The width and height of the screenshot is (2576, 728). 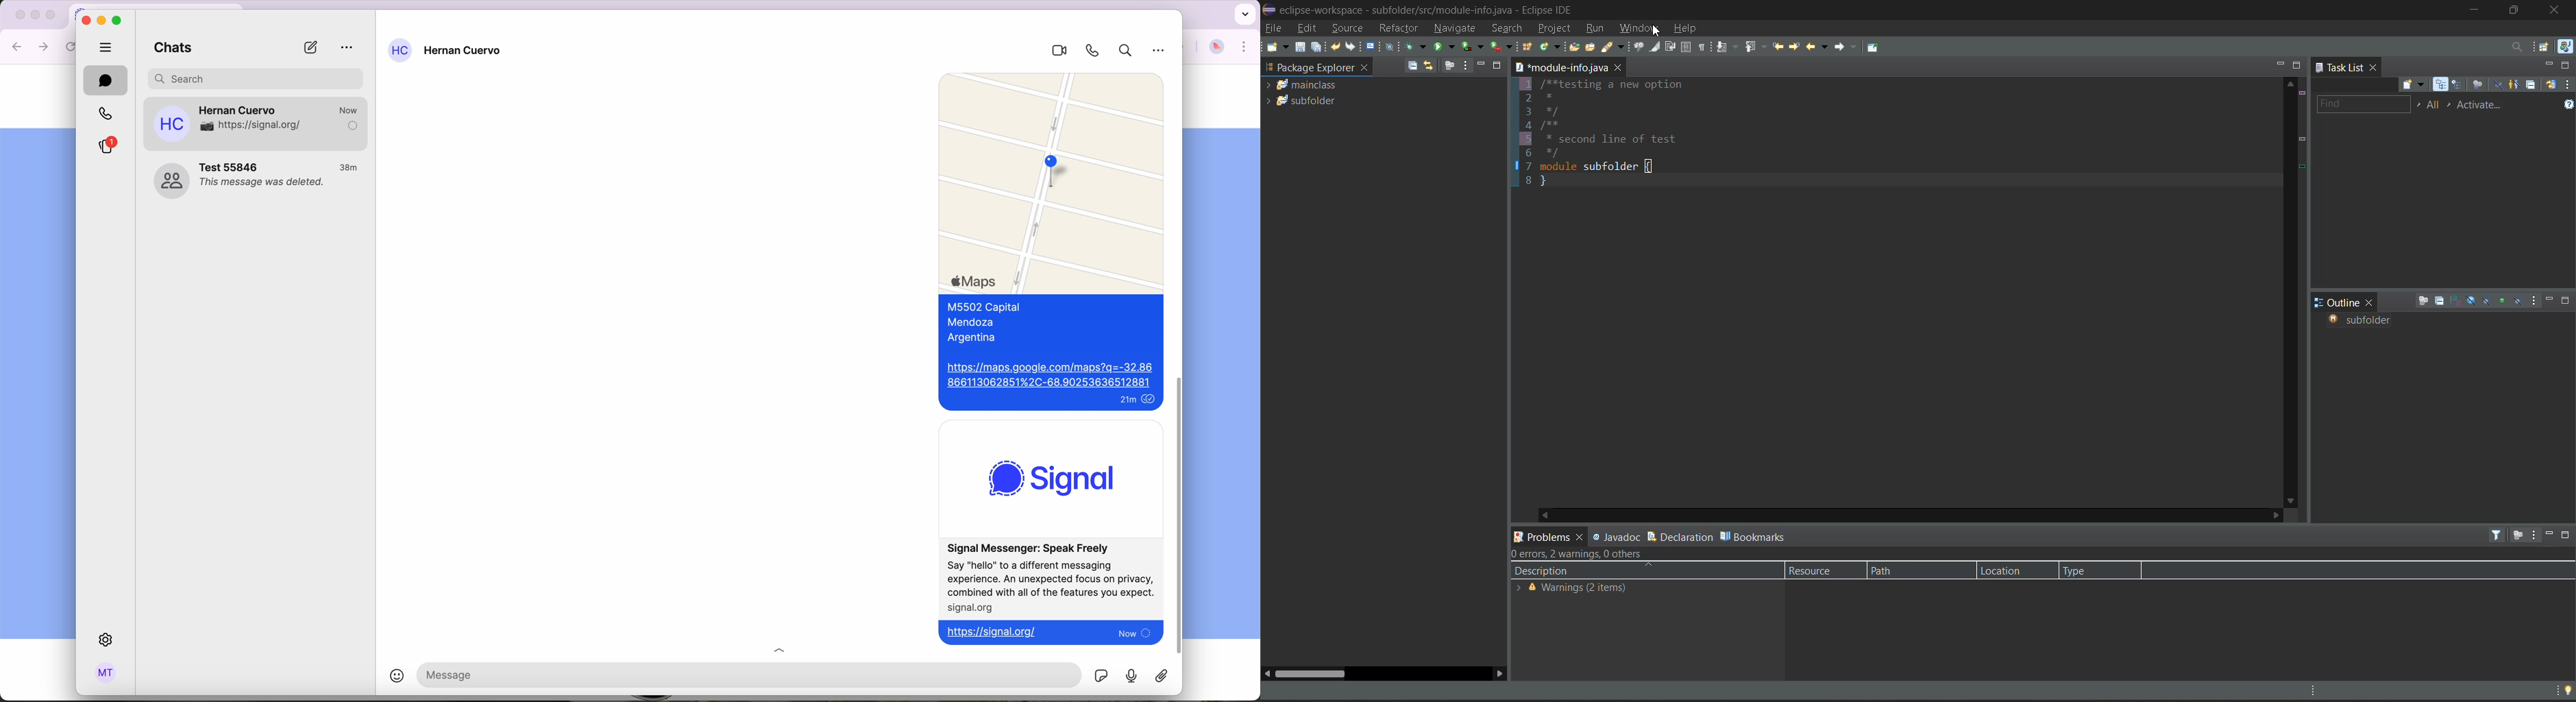 I want to click on categorized, so click(x=2442, y=85).